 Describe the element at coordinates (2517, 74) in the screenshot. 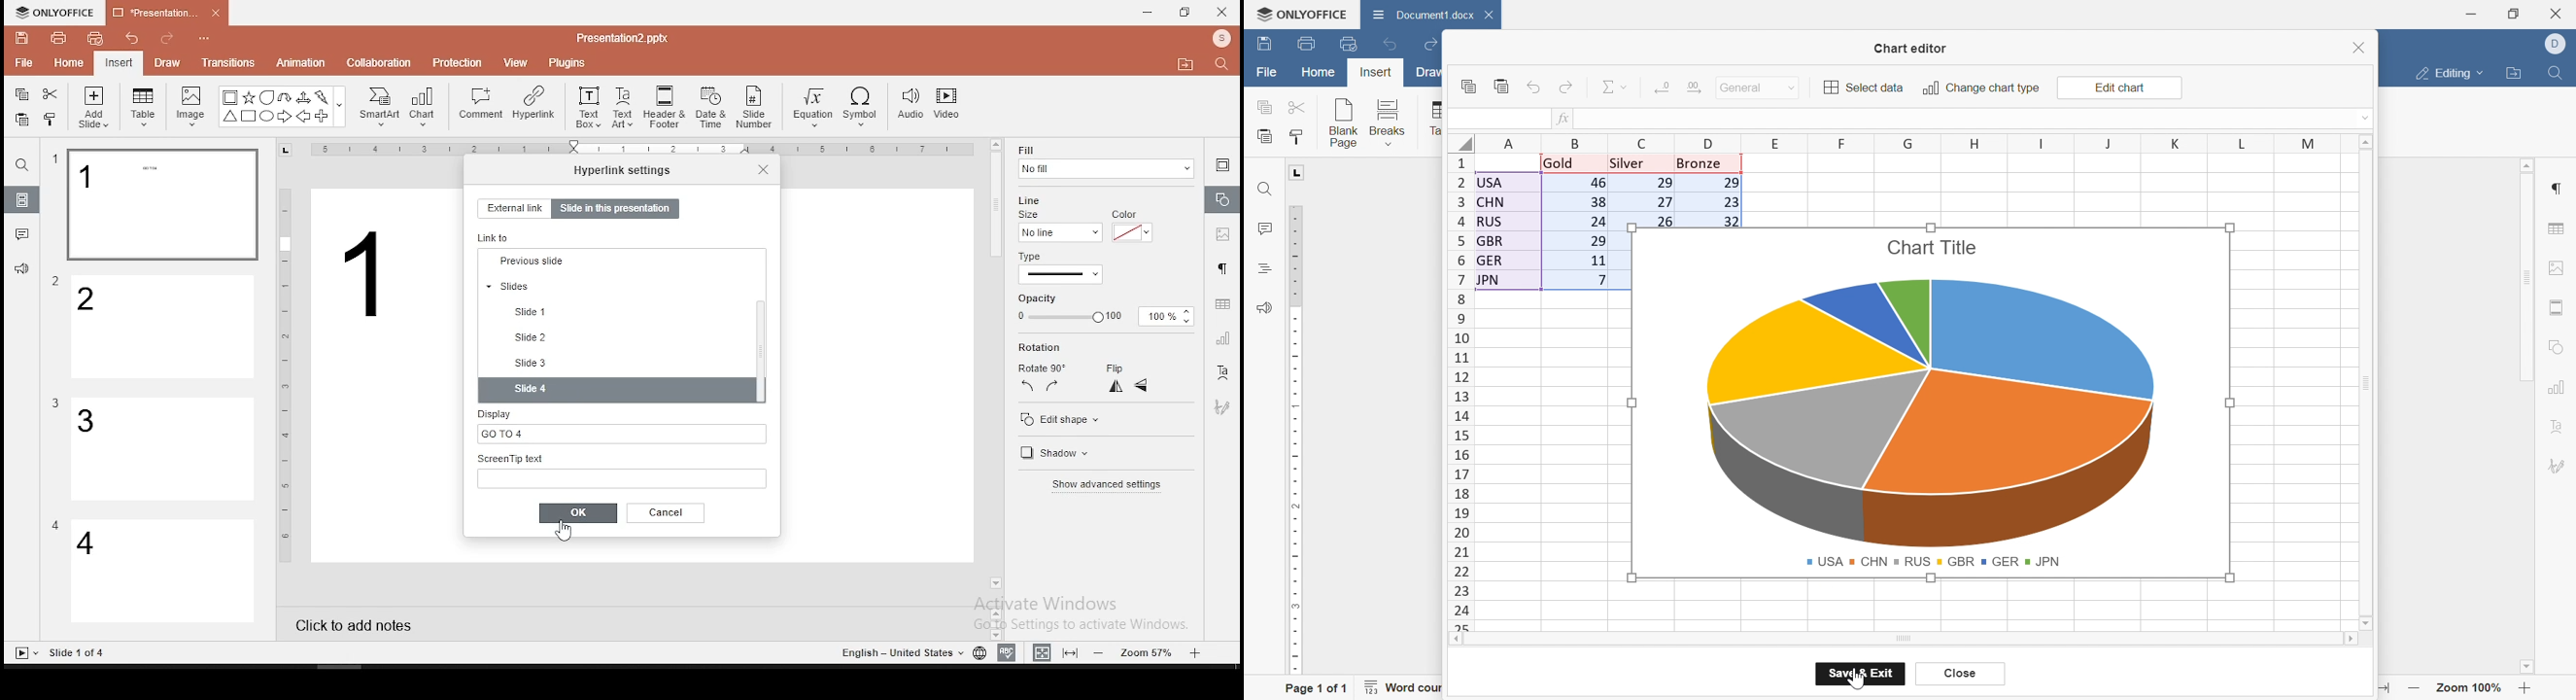

I see `Open File location` at that location.